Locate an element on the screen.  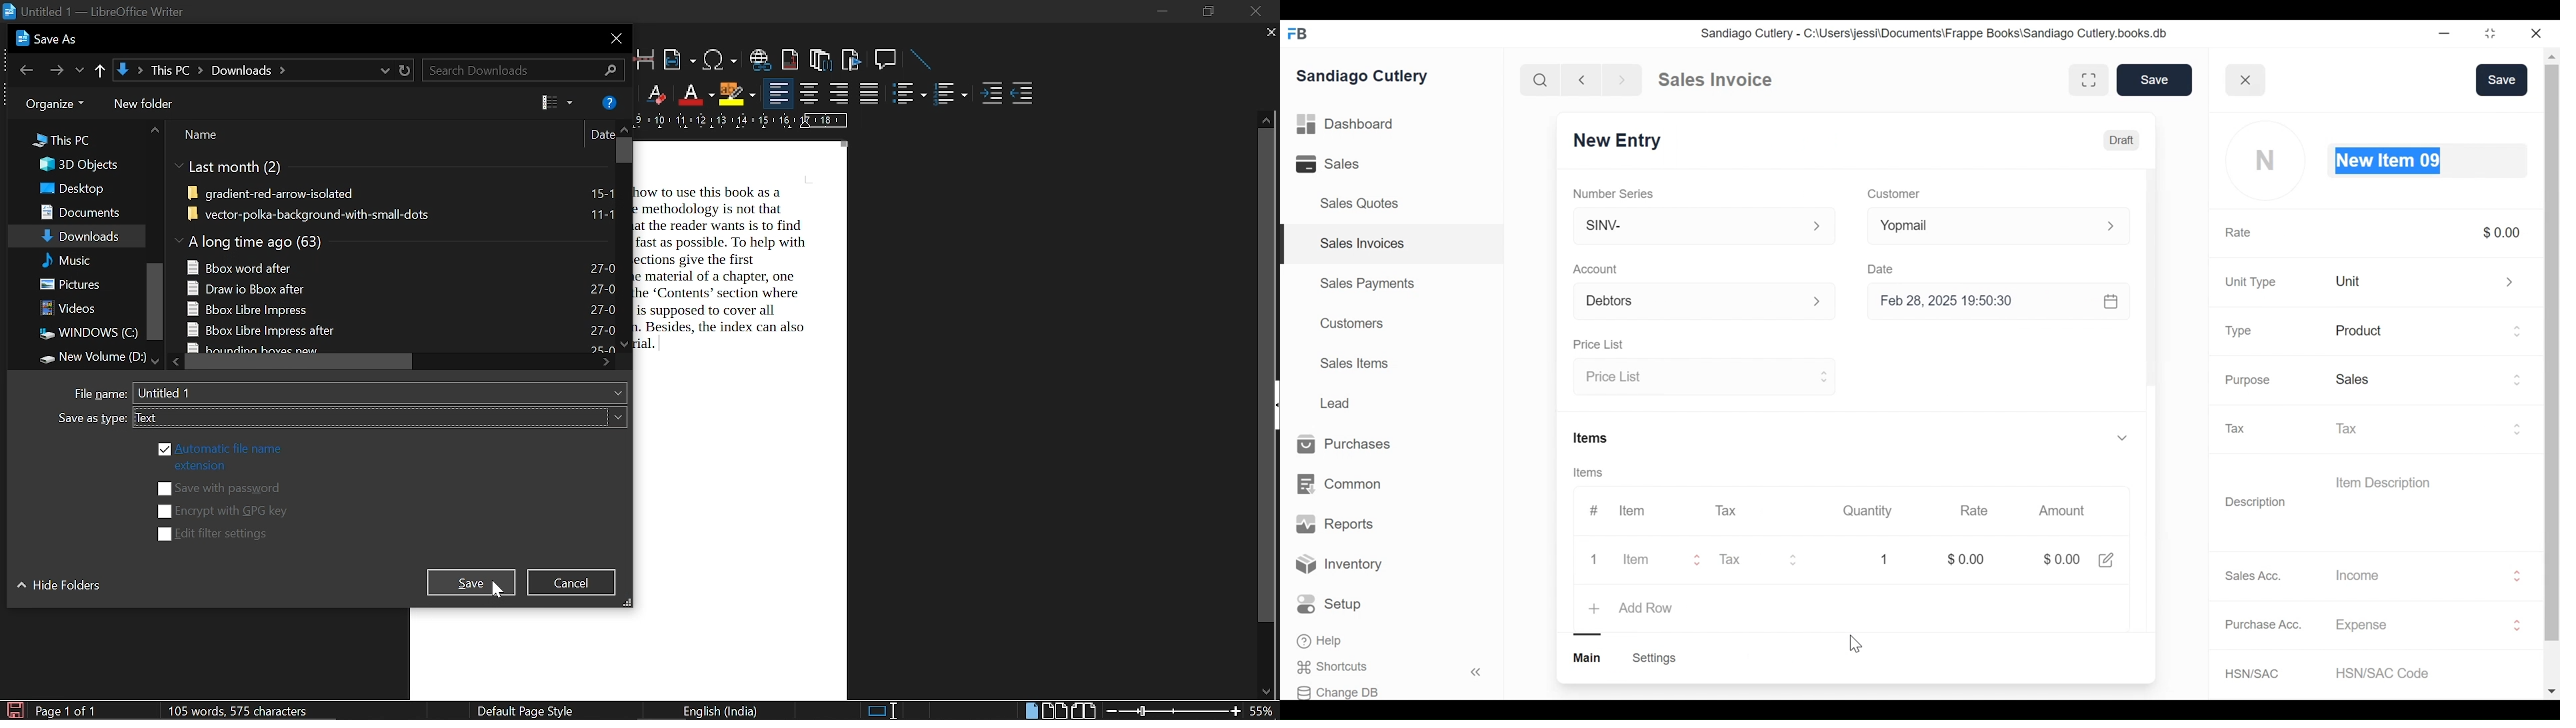
share is located at coordinates (2106, 559).